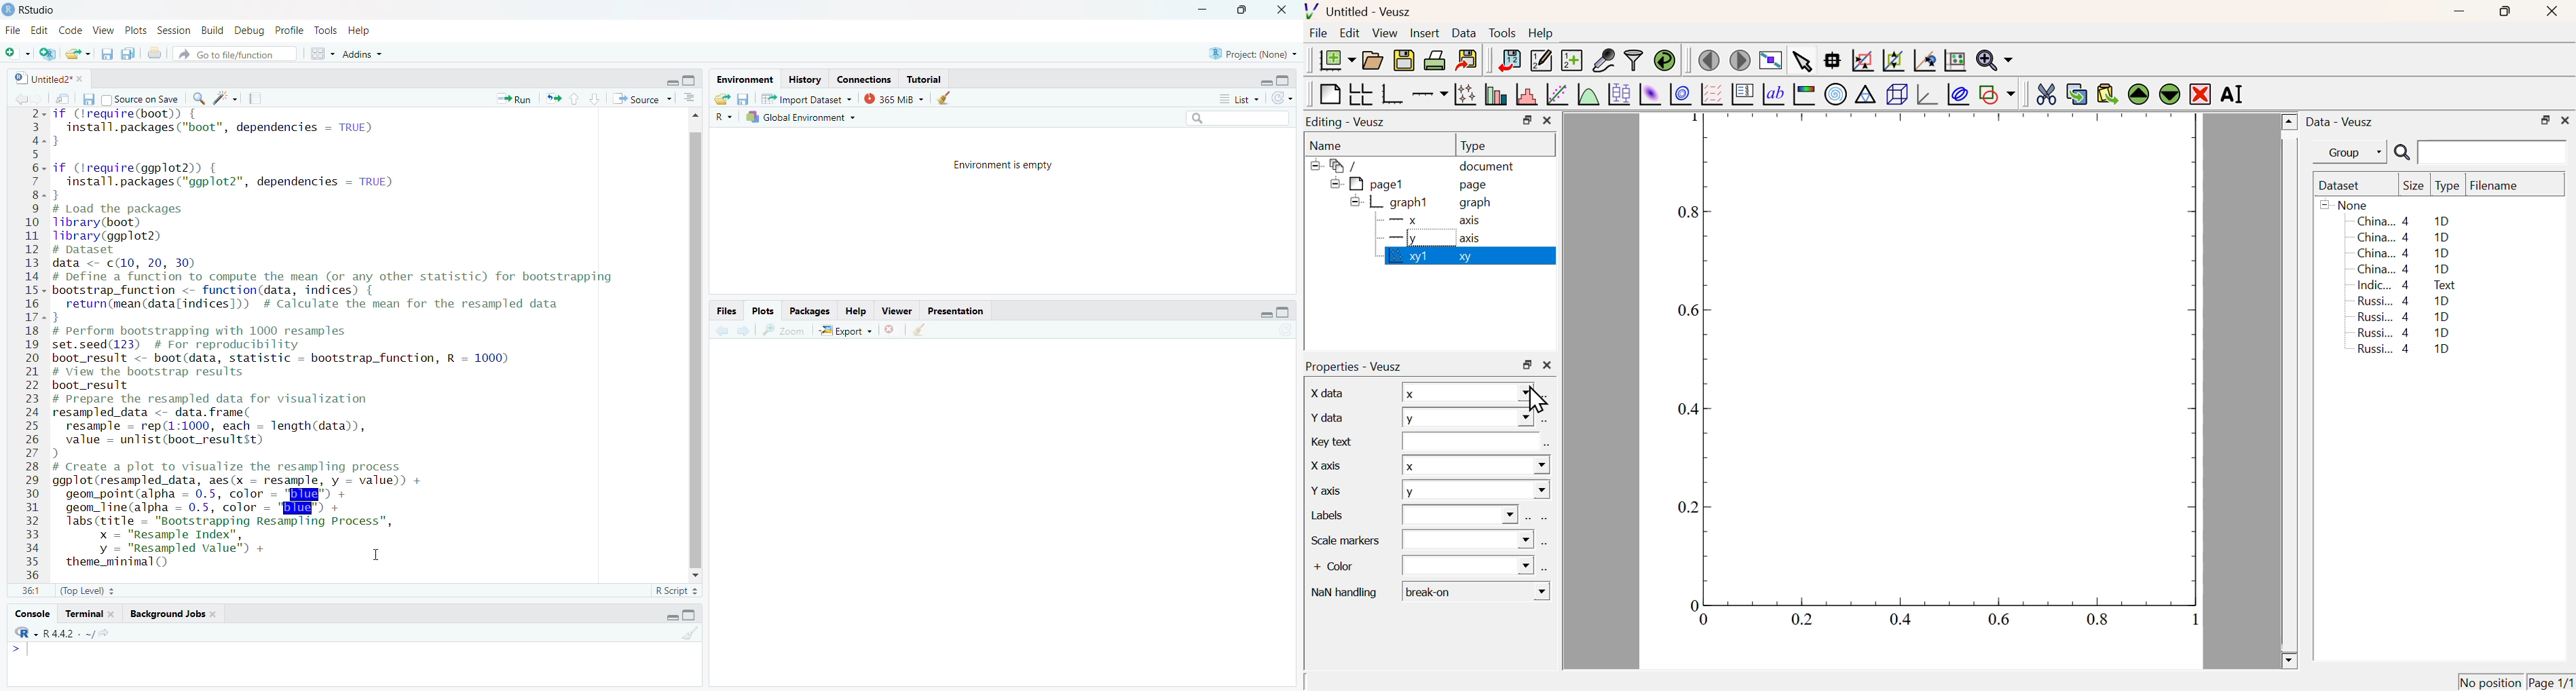 The width and height of the screenshot is (2576, 700). What do you see at coordinates (58, 79) in the screenshot?
I see ` Untitled2` at bounding box center [58, 79].